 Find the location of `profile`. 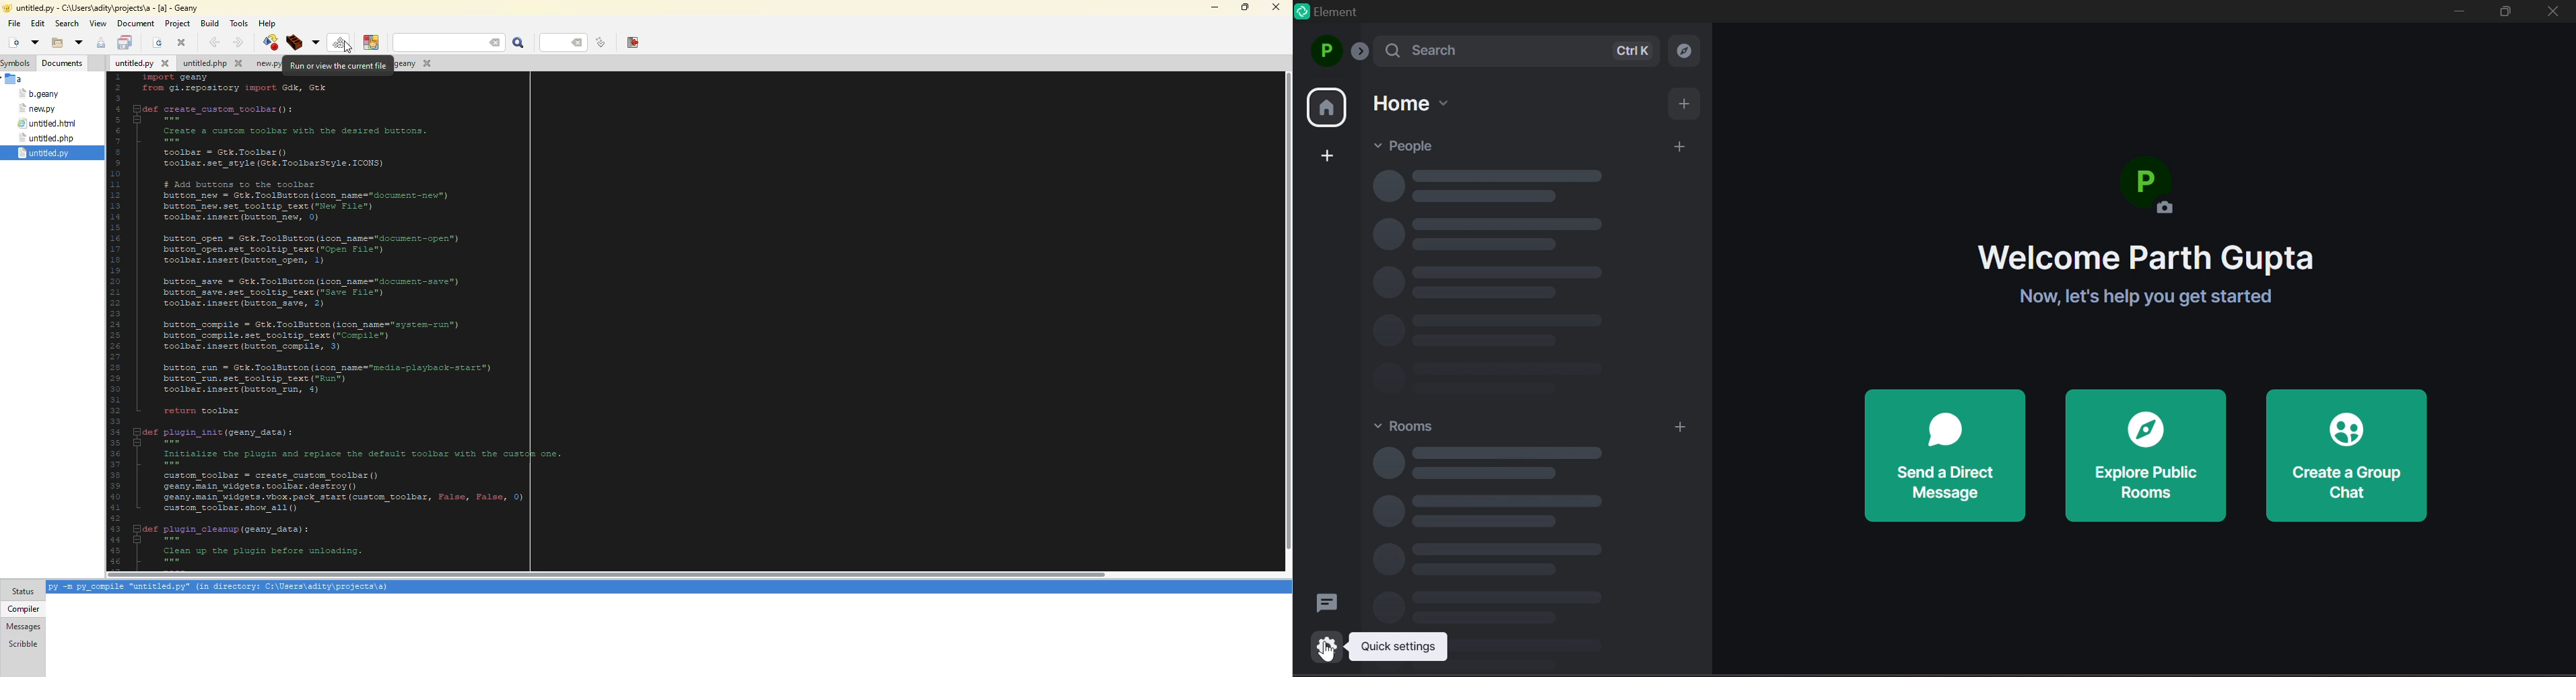

profile is located at coordinates (2154, 191).